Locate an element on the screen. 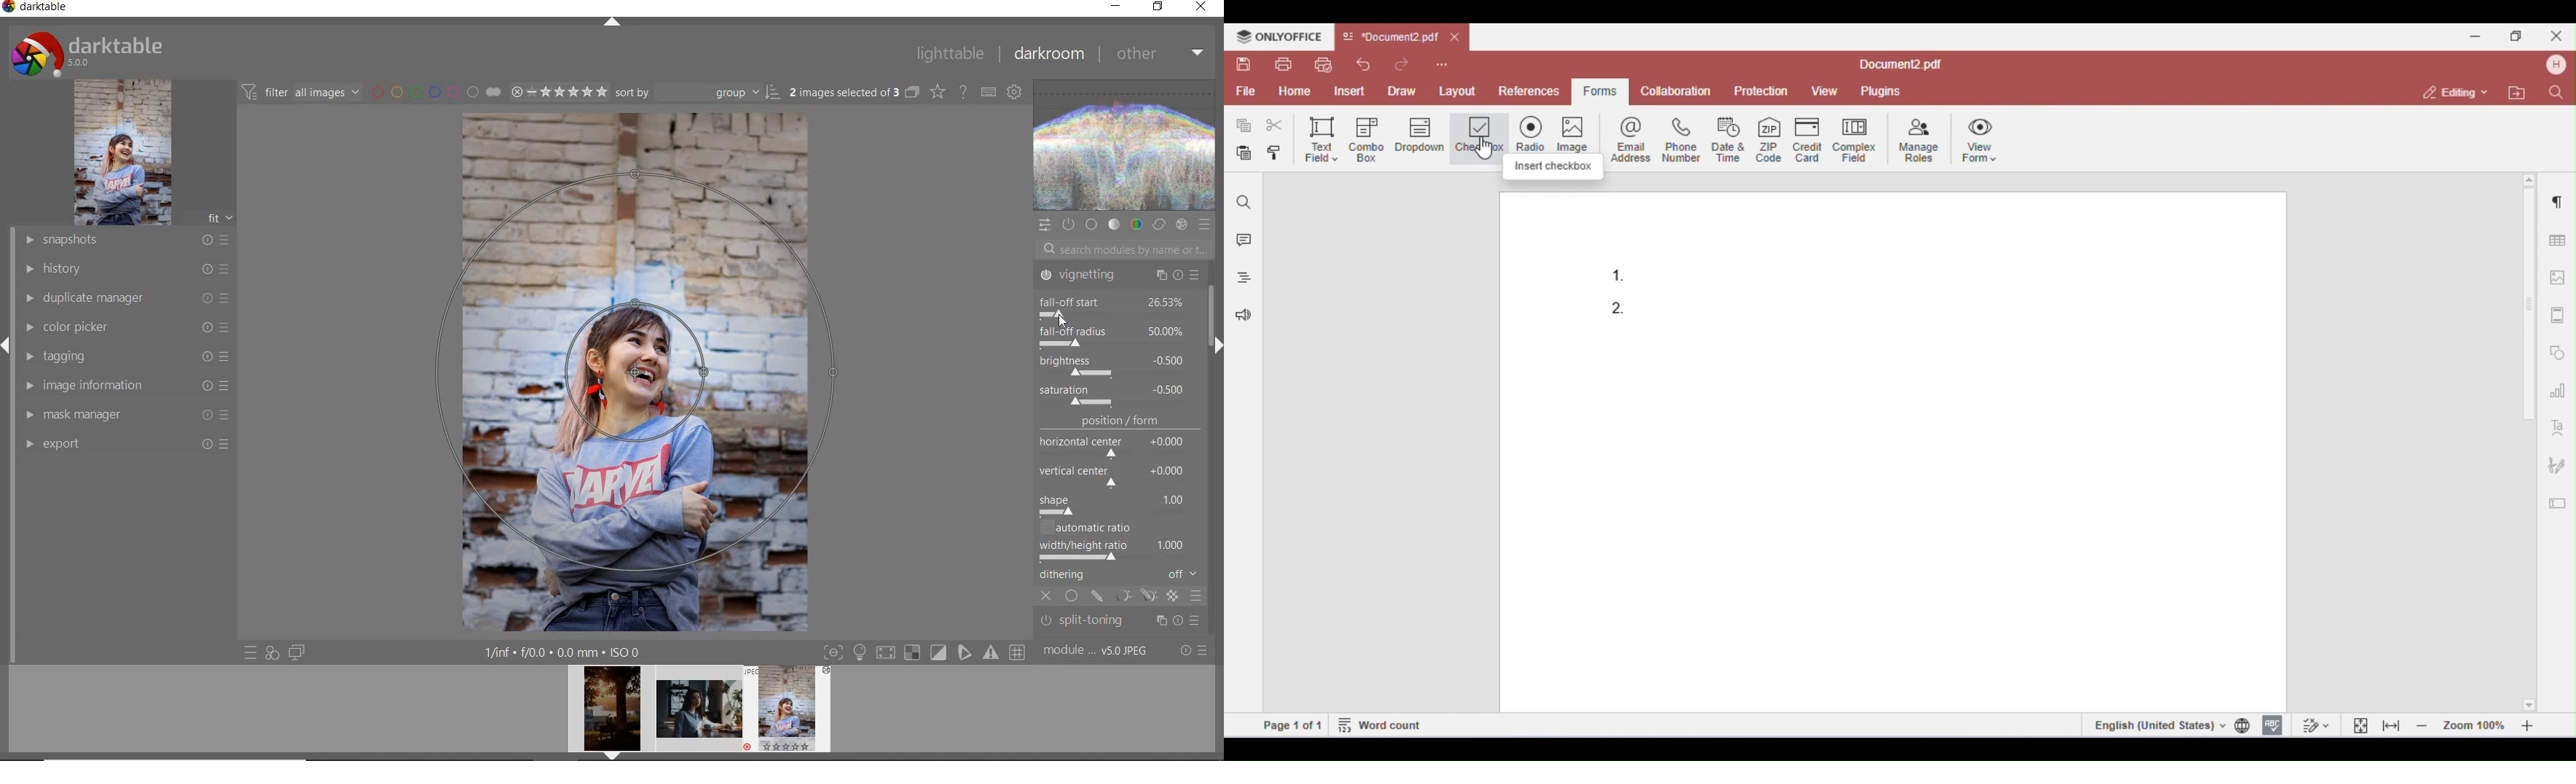 The width and height of the screenshot is (2576, 784). masking options is located at coordinates (1134, 598).